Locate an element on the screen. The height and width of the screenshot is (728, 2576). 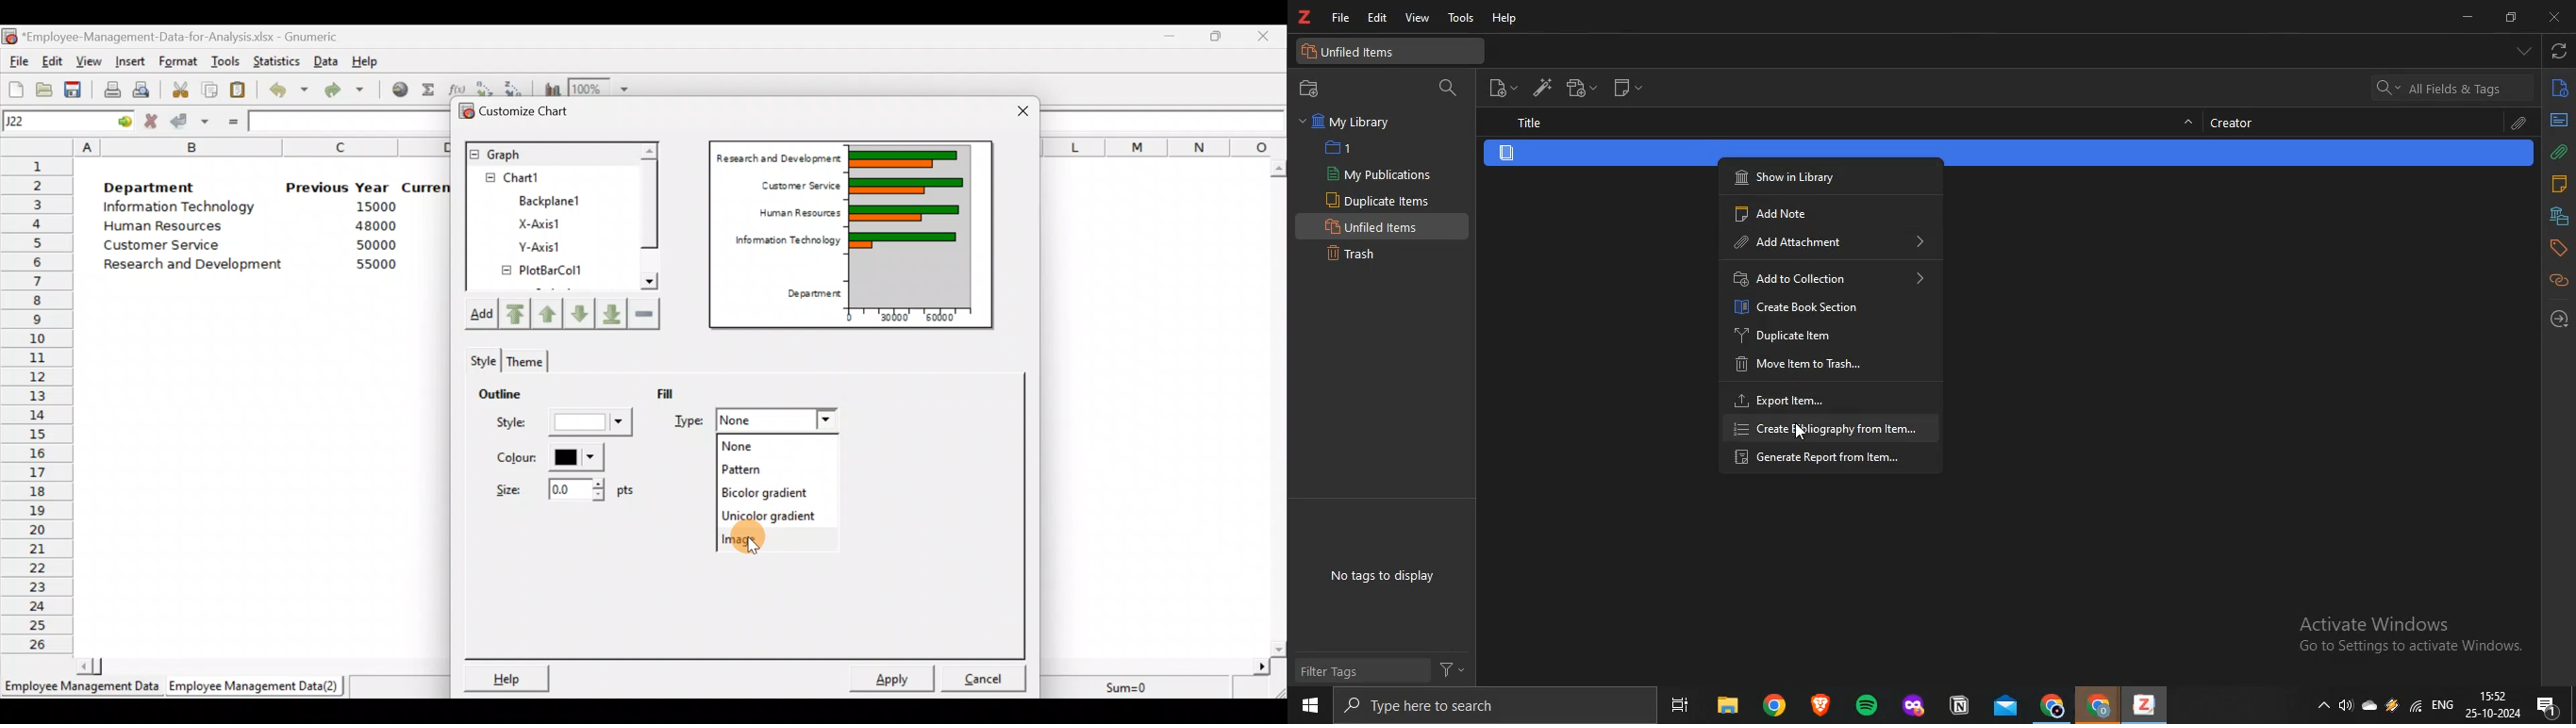
Customer Service is located at coordinates (789, 188).